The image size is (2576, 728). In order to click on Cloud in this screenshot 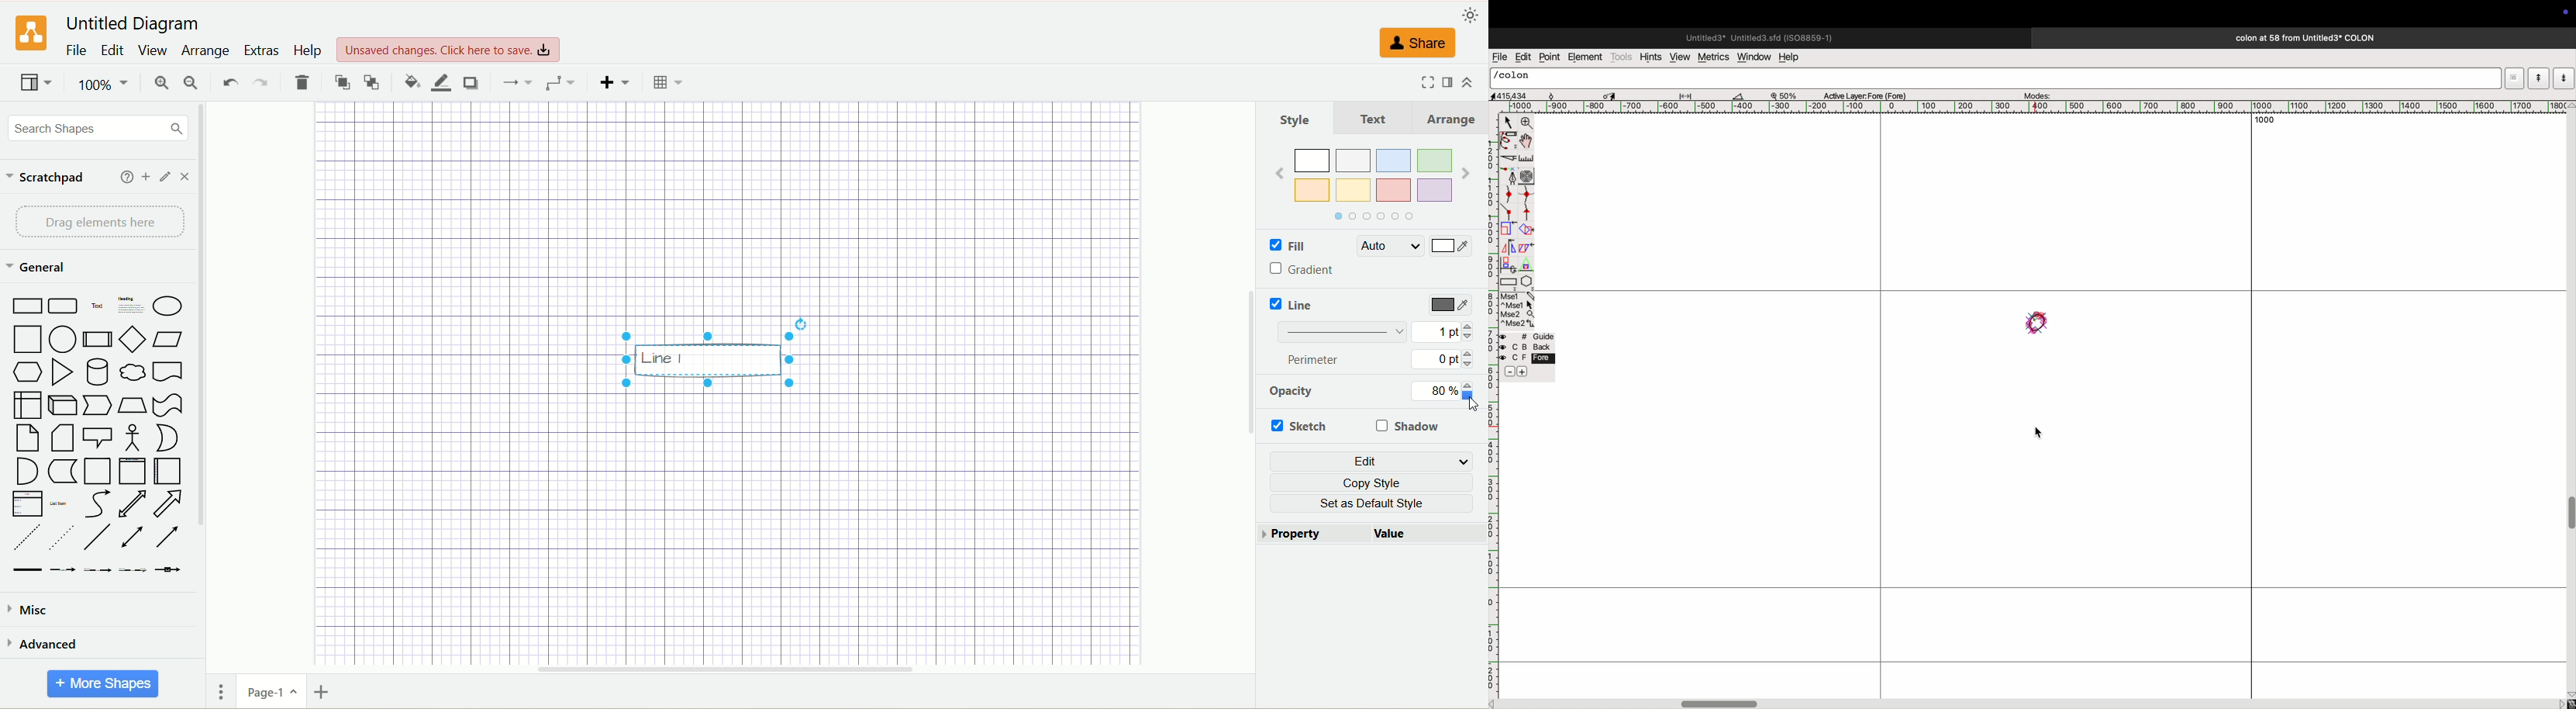, I will do `click(133, 370)`.